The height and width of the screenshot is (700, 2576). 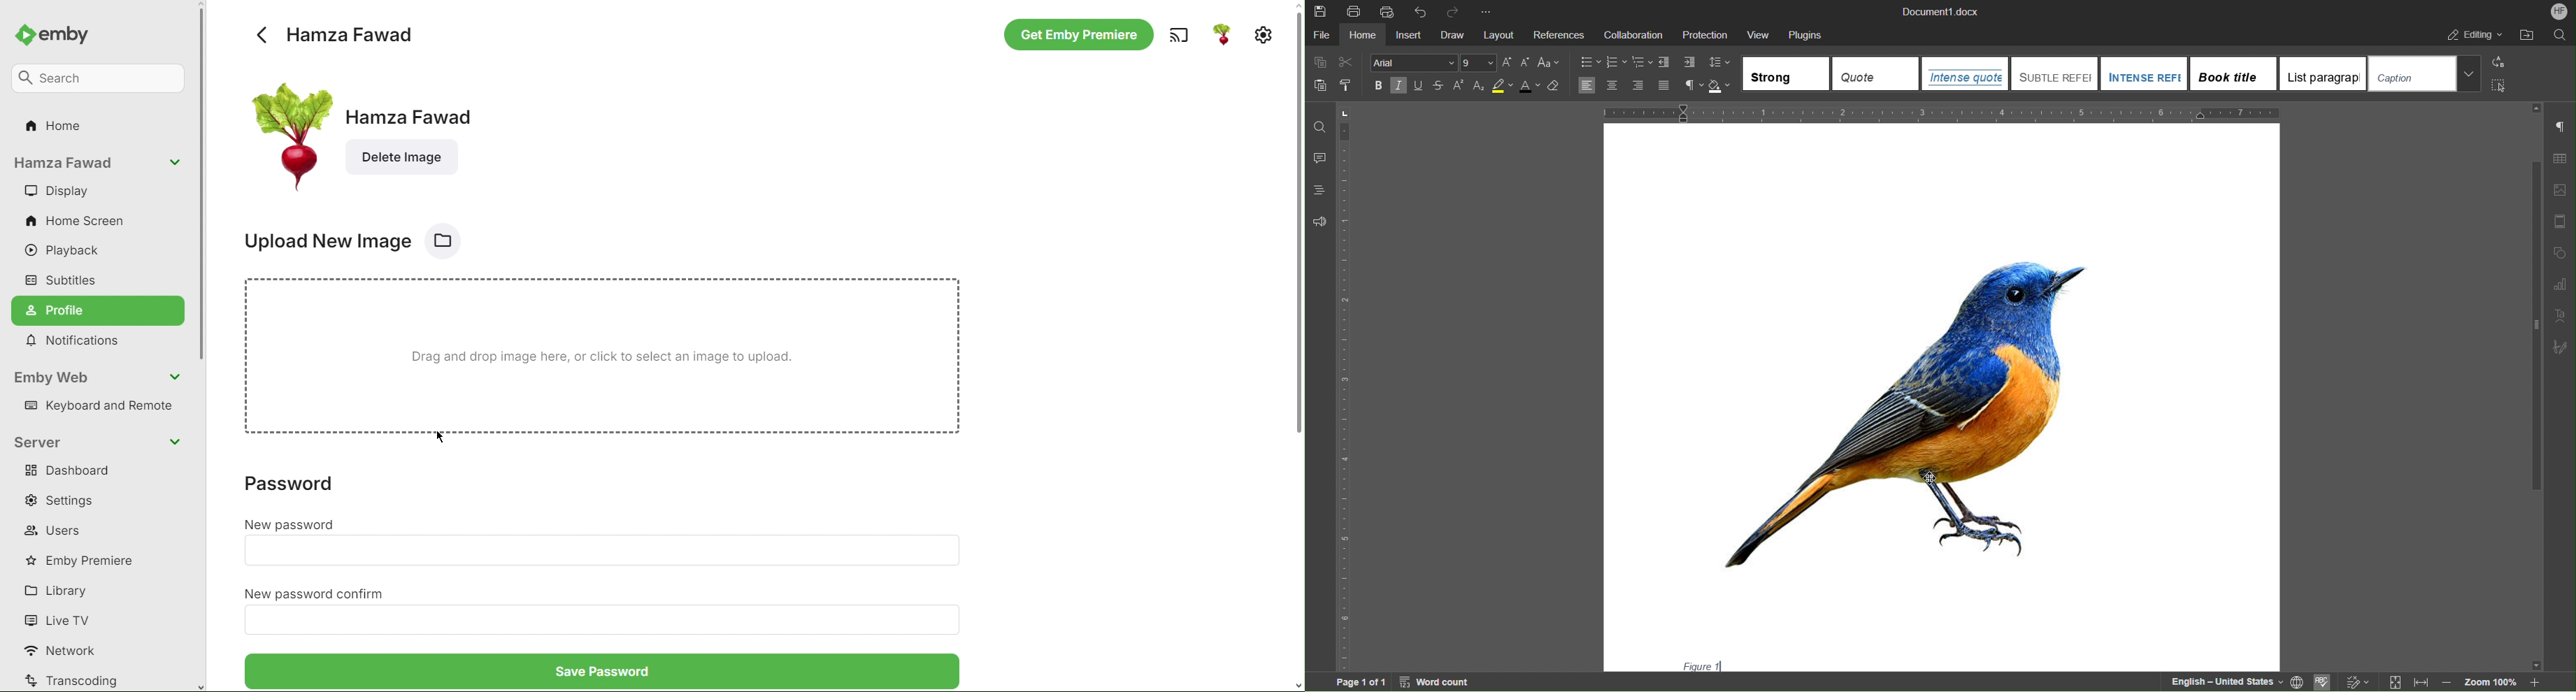 What do you see at coordinates (1617, 62) in the screenshot?
I see `Numbered List` at bounding box center [1617, 62].